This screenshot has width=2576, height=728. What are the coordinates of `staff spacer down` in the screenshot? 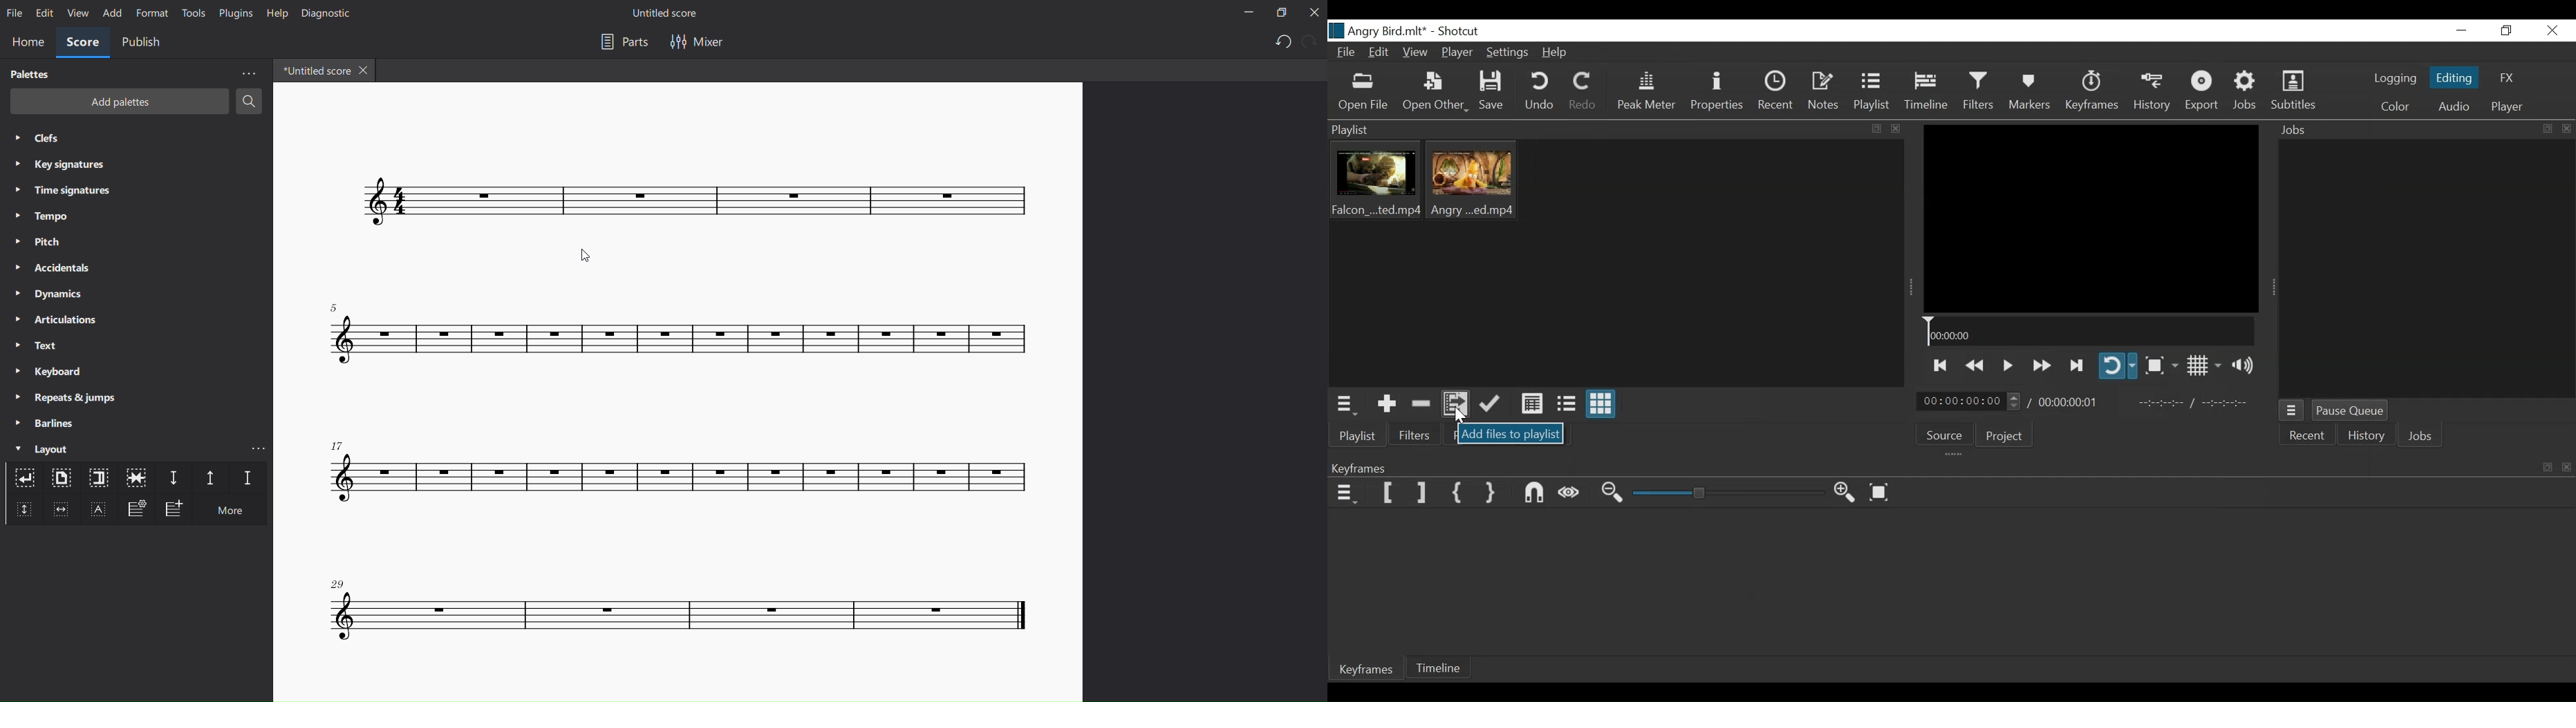 It's located at (173, 479).